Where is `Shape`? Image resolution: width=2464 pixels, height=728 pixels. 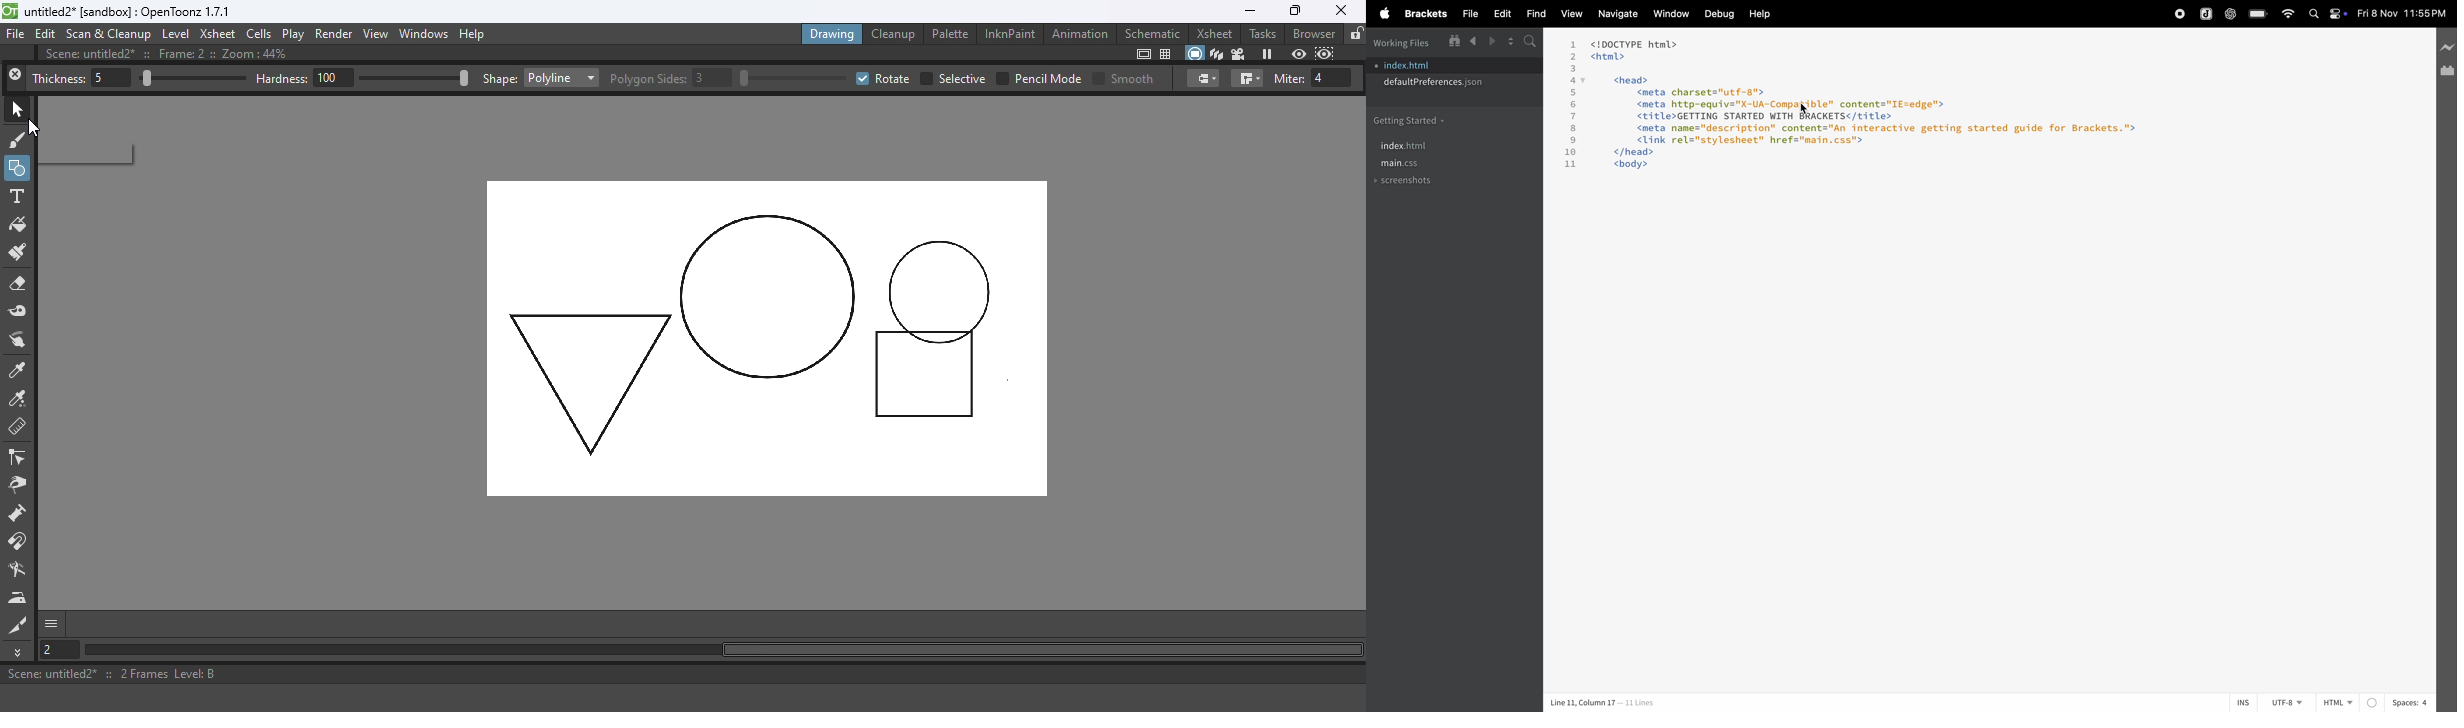
Shape is located at coordinates (500, 77).